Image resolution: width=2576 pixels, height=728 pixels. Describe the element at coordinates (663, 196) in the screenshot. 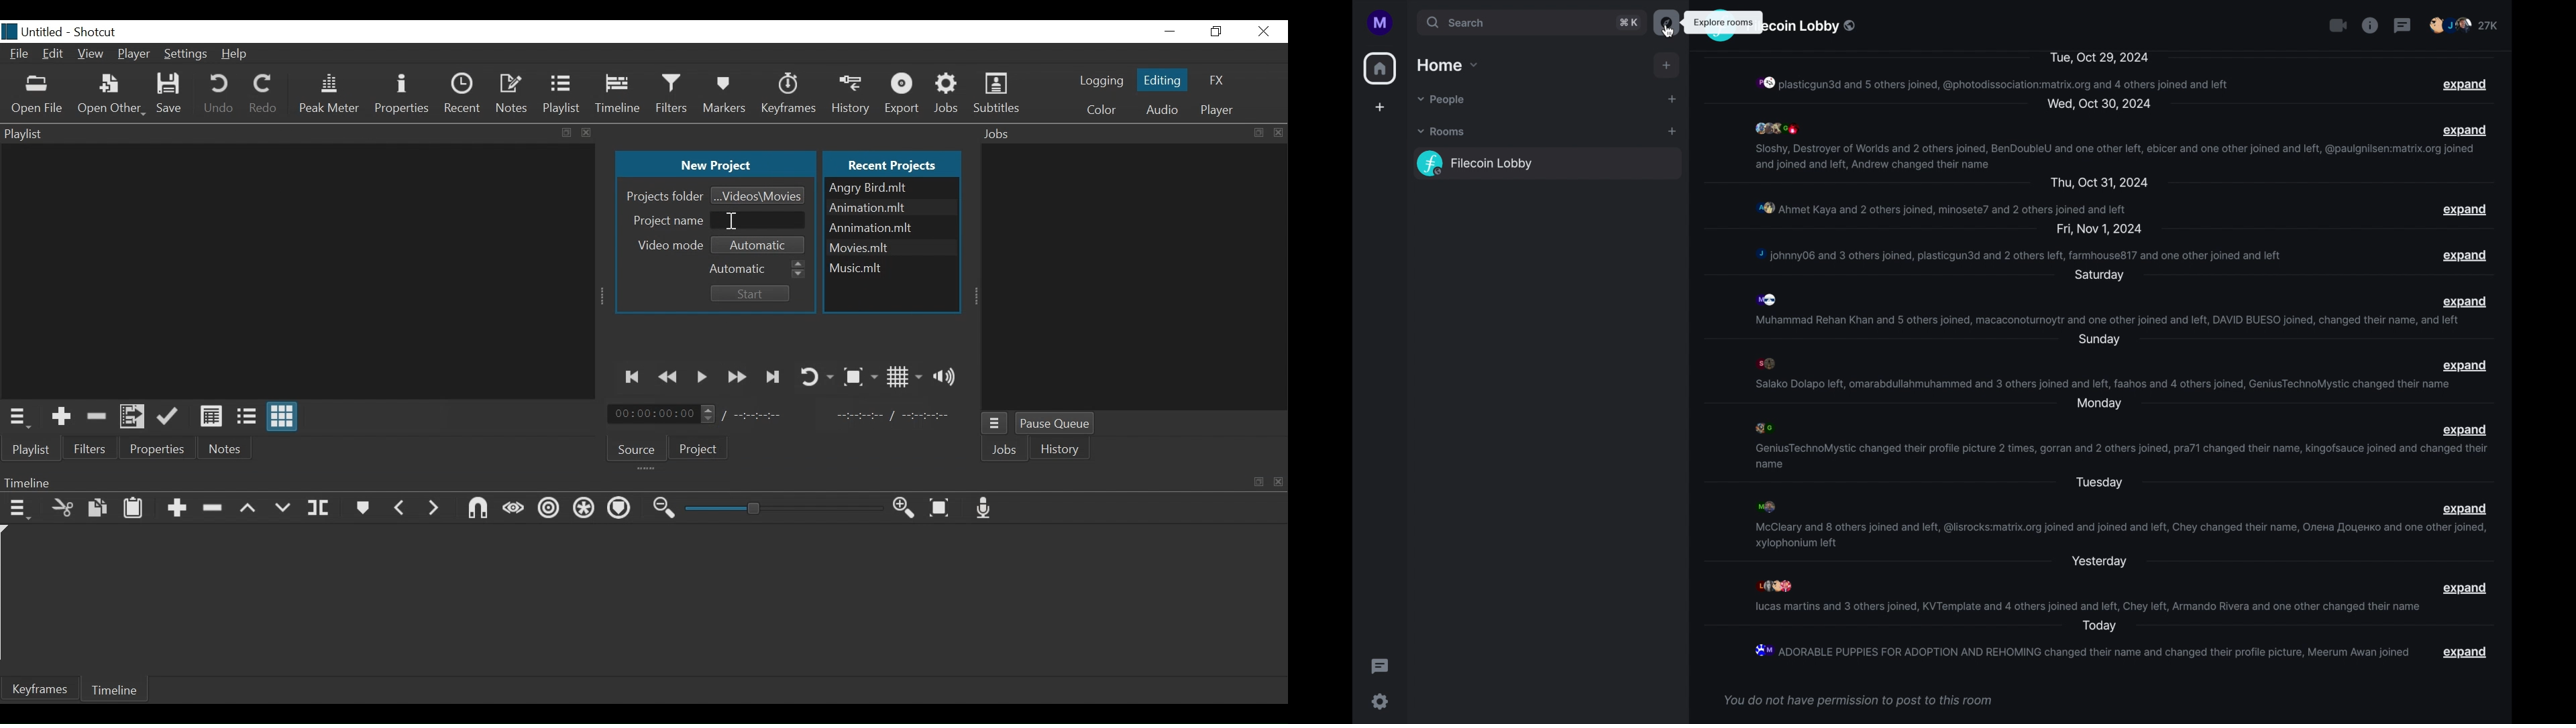

I see `Projects Folder` at that location.